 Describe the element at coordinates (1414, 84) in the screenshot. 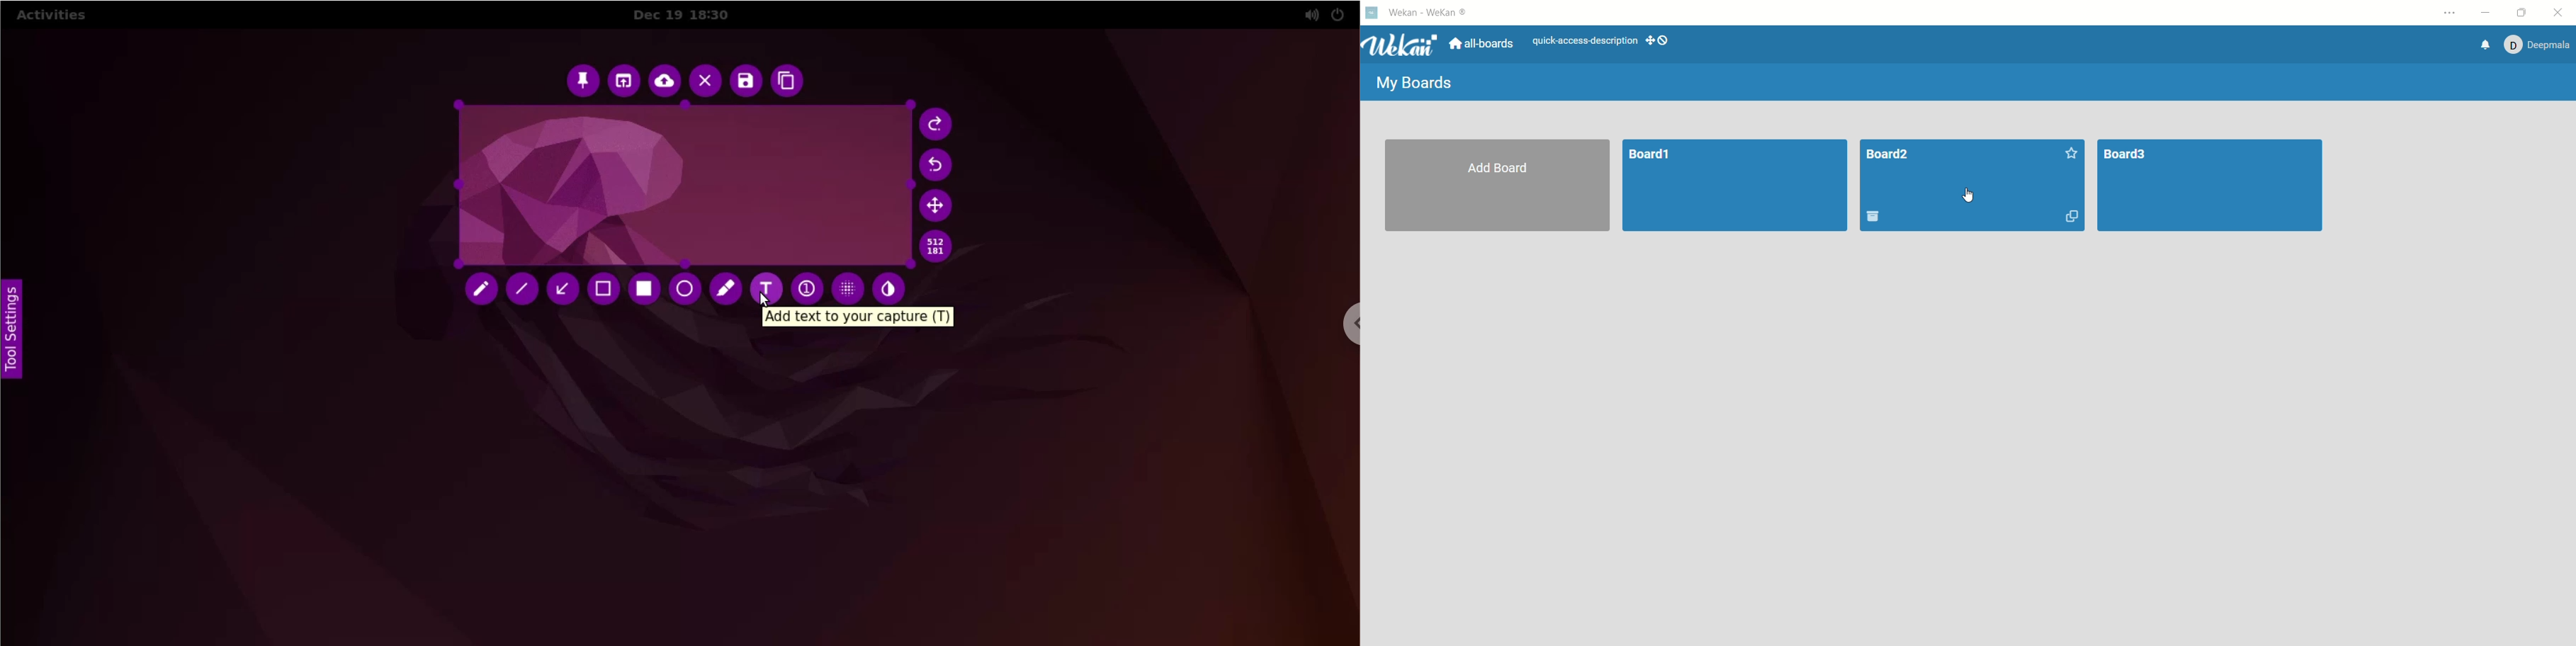

I see `my boards` at that location.